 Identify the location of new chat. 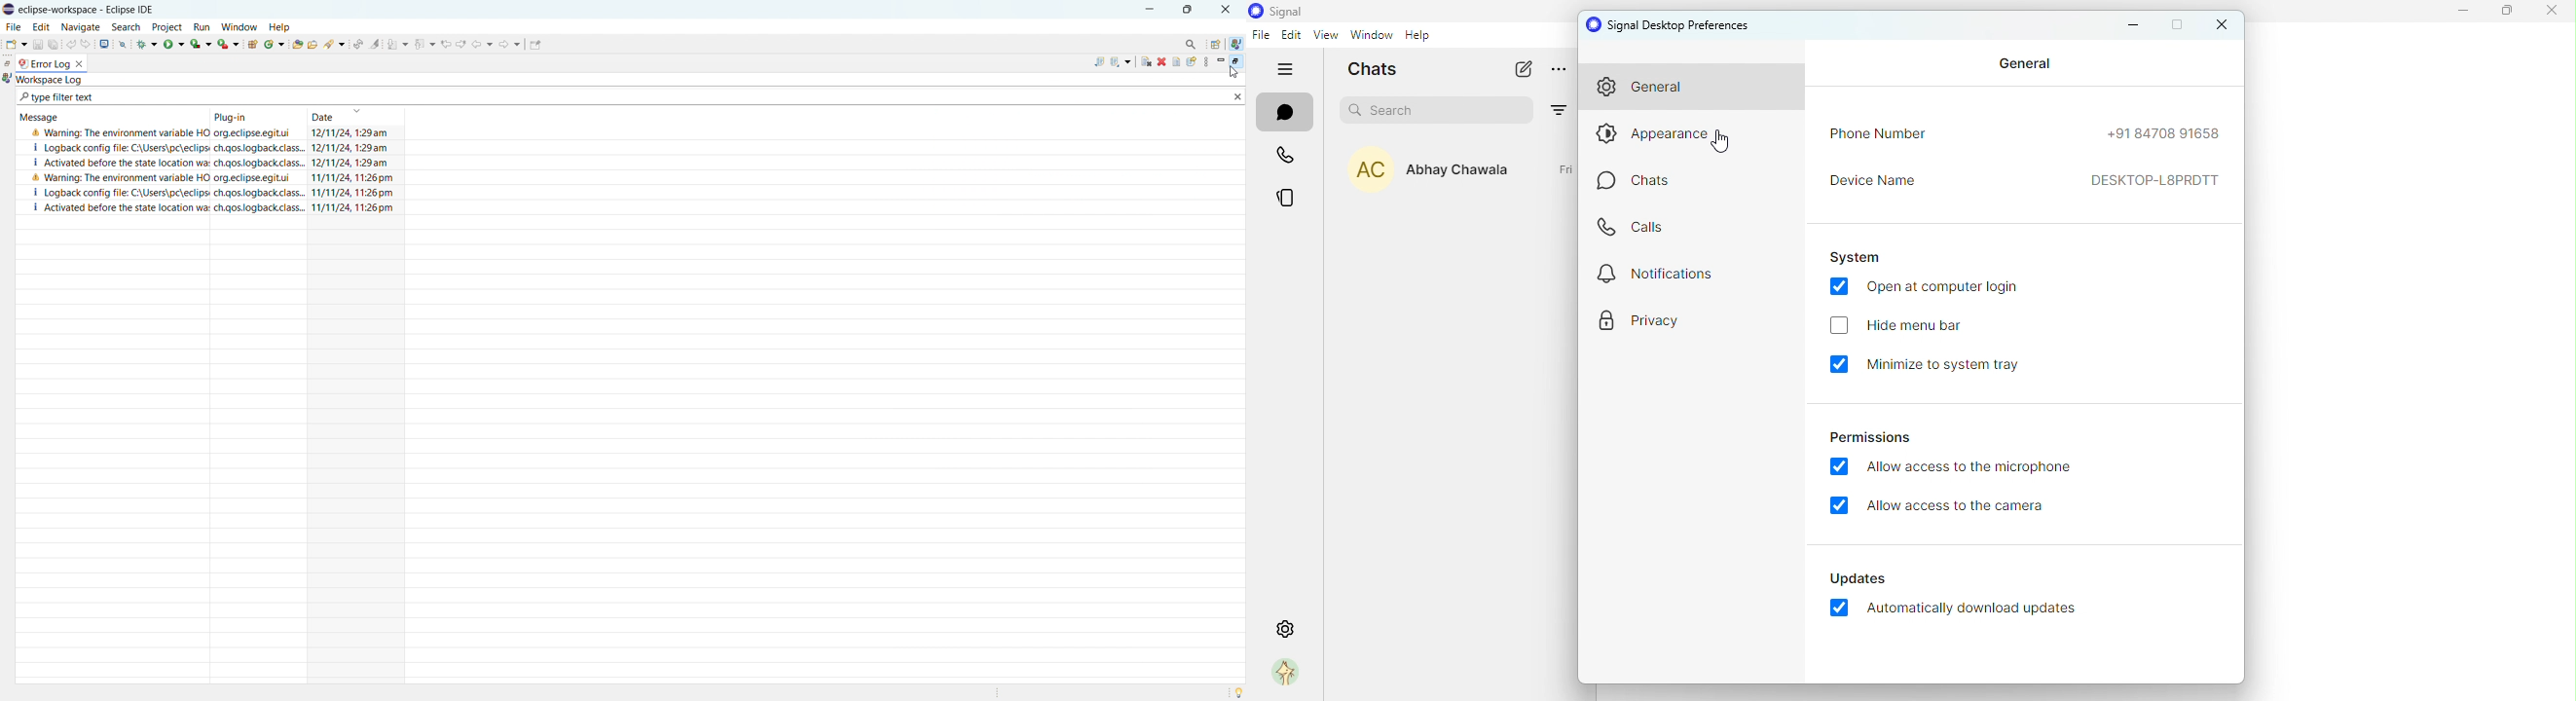
(1523, 69).